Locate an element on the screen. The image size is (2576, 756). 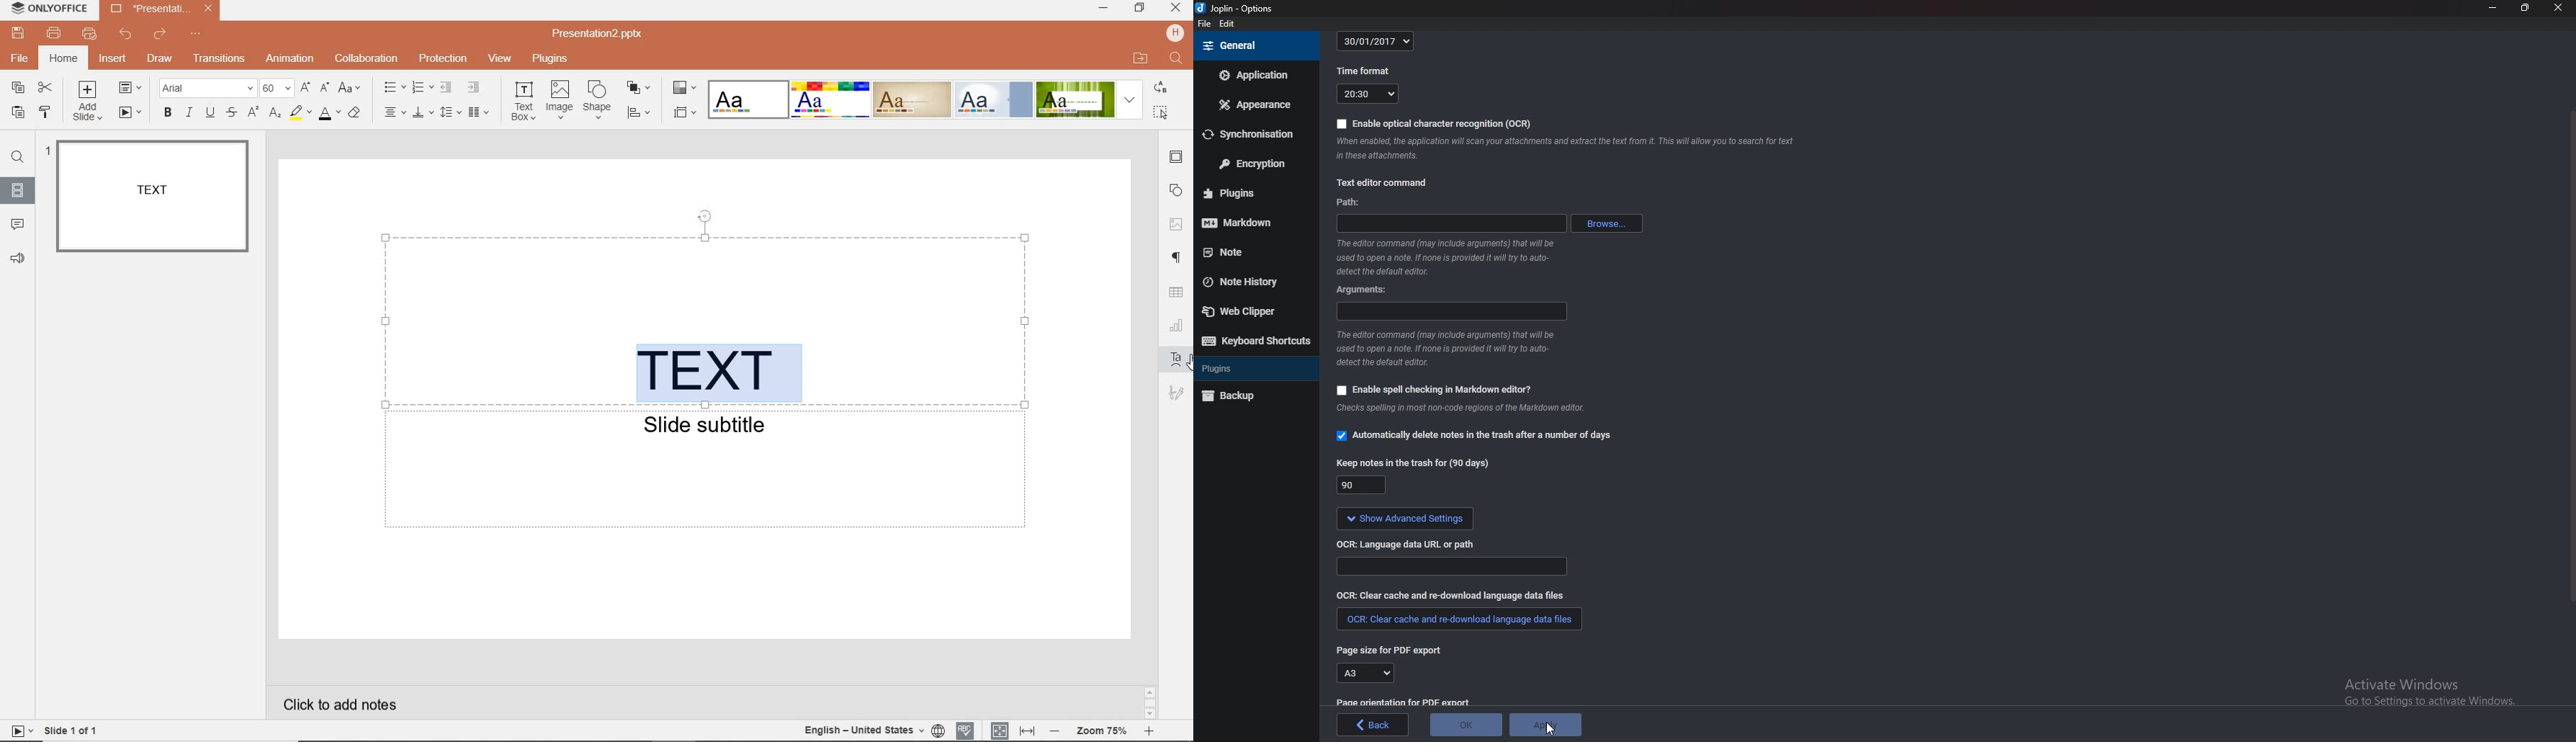
Encryption is located at coordinates (1257, 162).